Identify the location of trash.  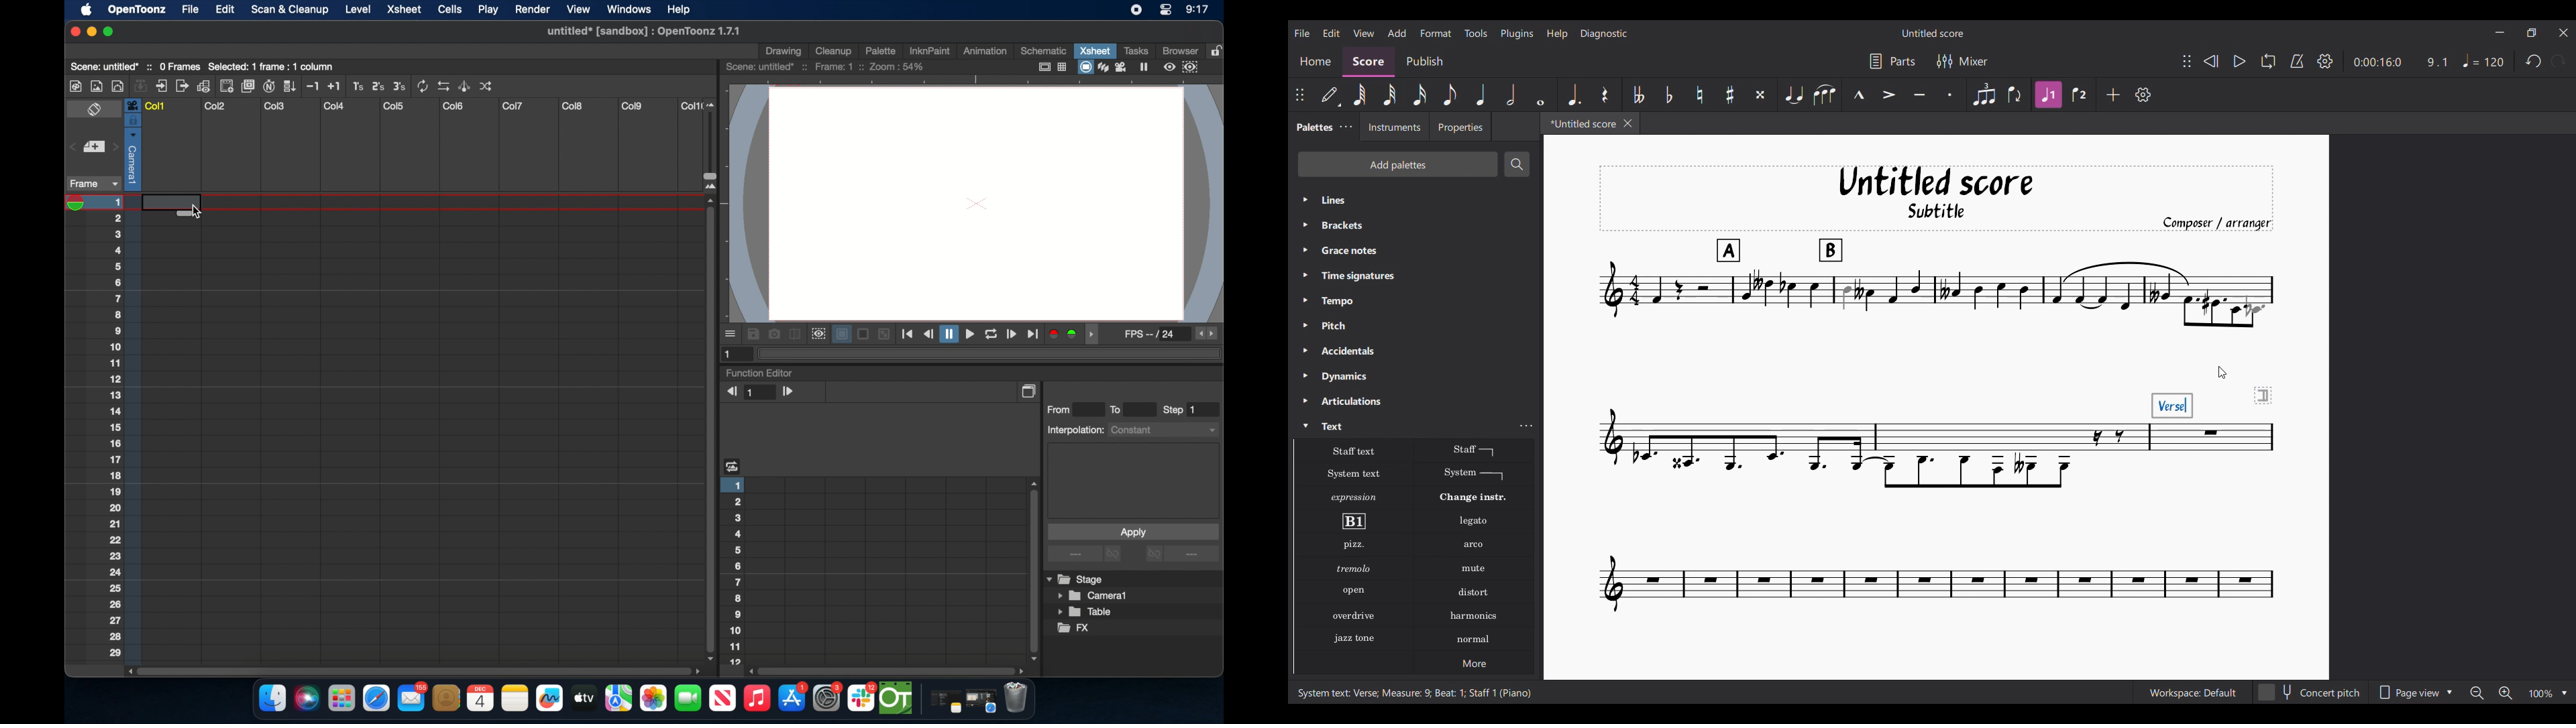
(1016, 699).